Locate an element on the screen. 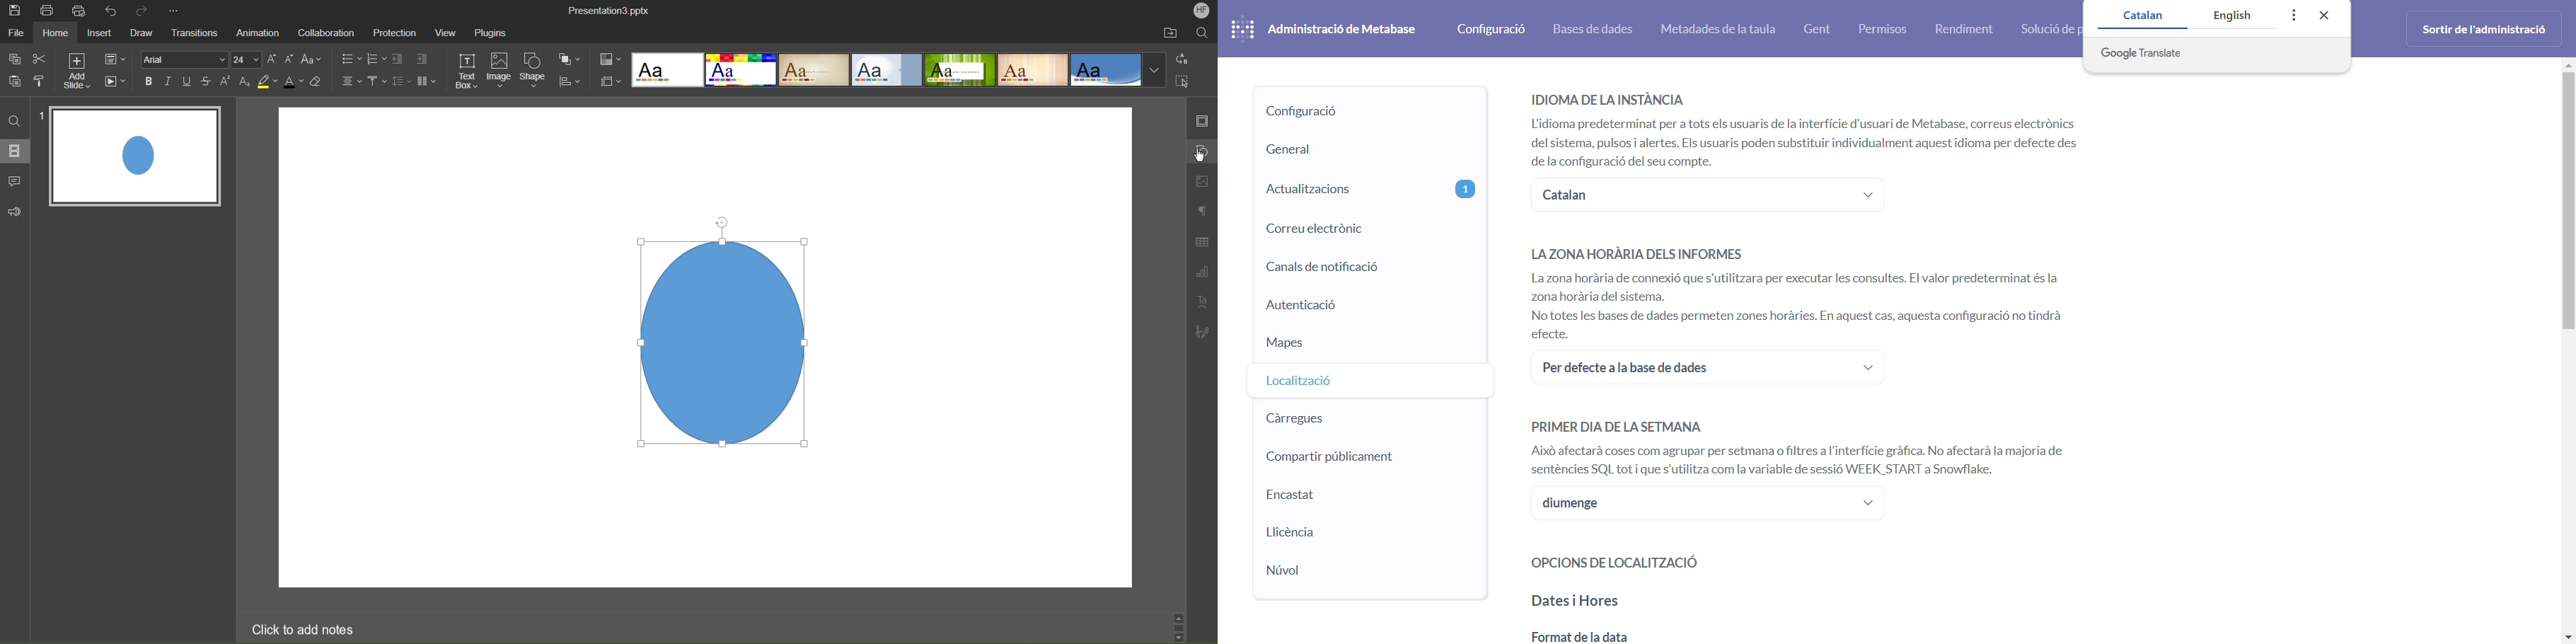  Undo is located at coordinates (111, 10).